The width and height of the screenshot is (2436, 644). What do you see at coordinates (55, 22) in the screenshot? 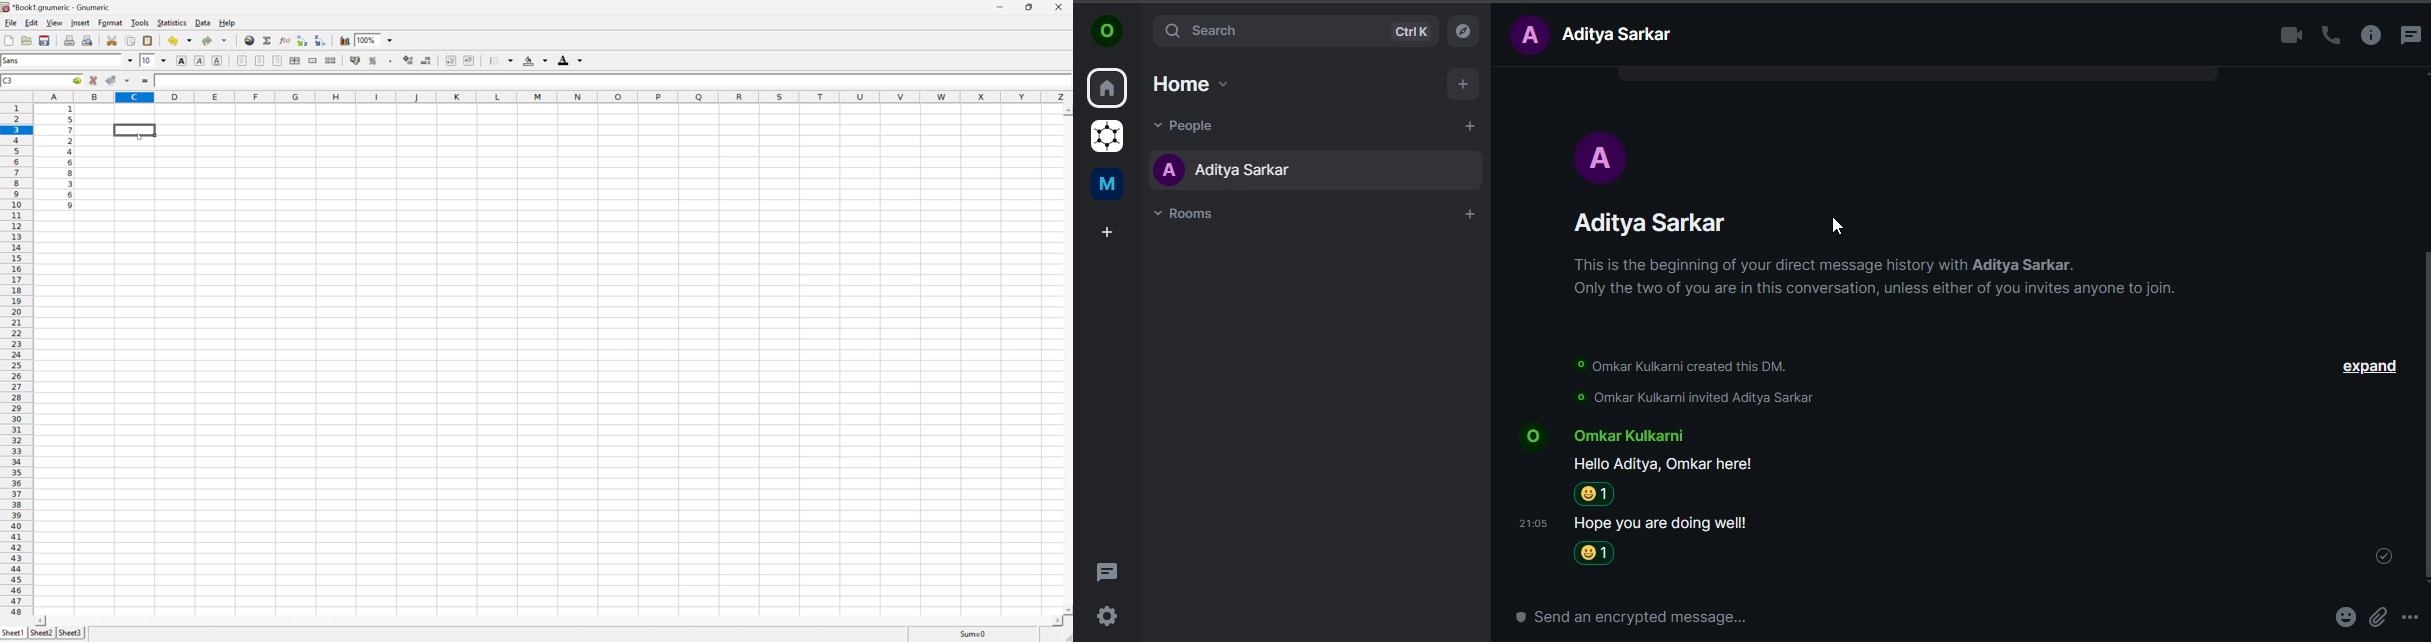
I see `view` at bounding box center [55, 22].